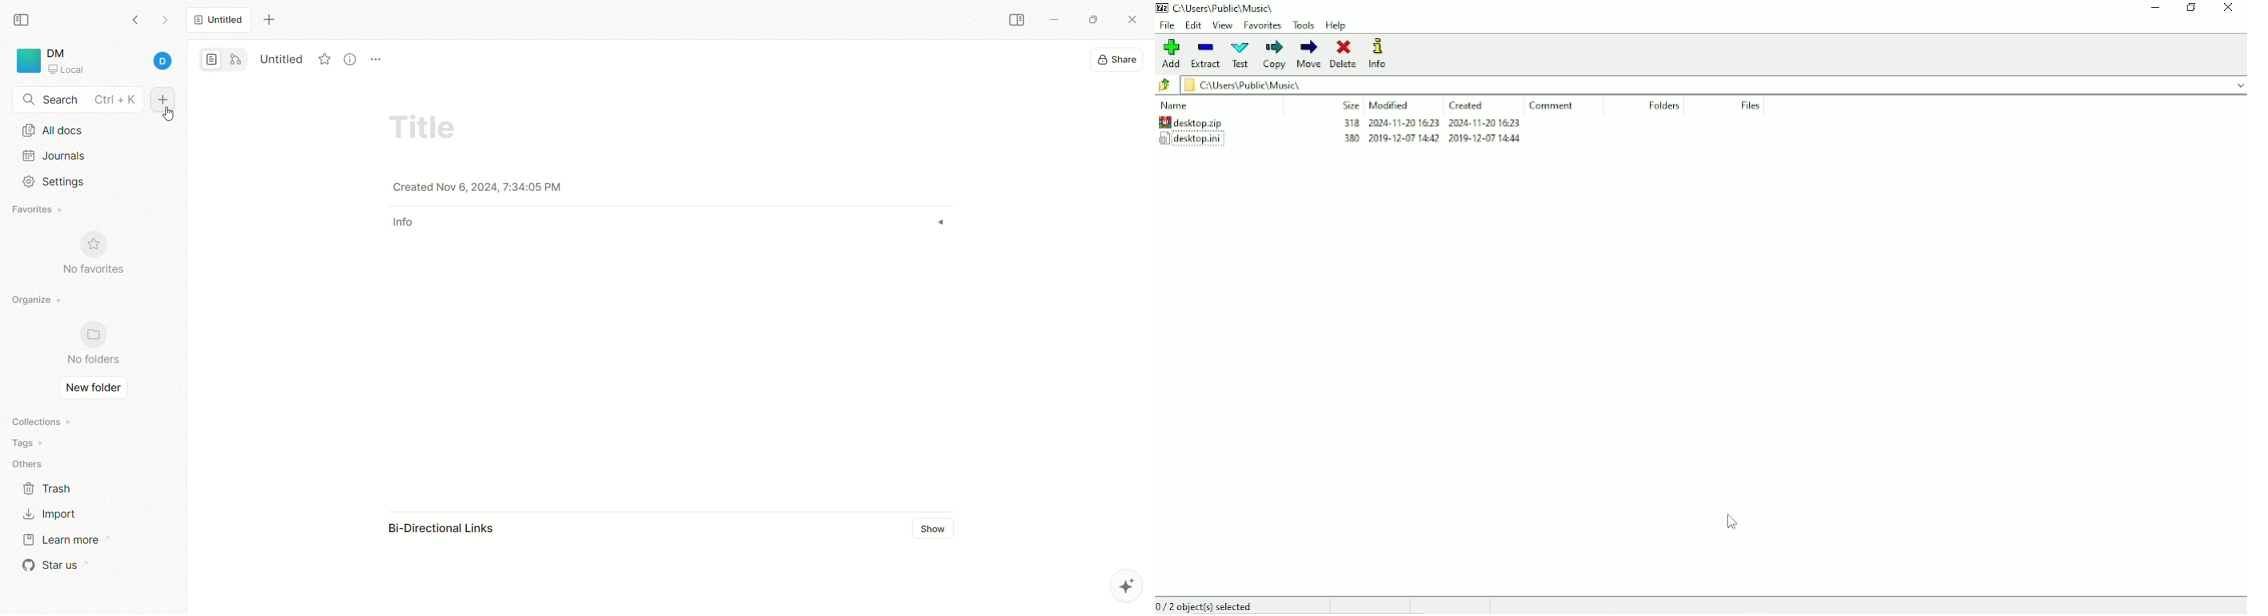 This screenshot has height=616, width=2268. I want to click on Modified, so click(1390, 105).